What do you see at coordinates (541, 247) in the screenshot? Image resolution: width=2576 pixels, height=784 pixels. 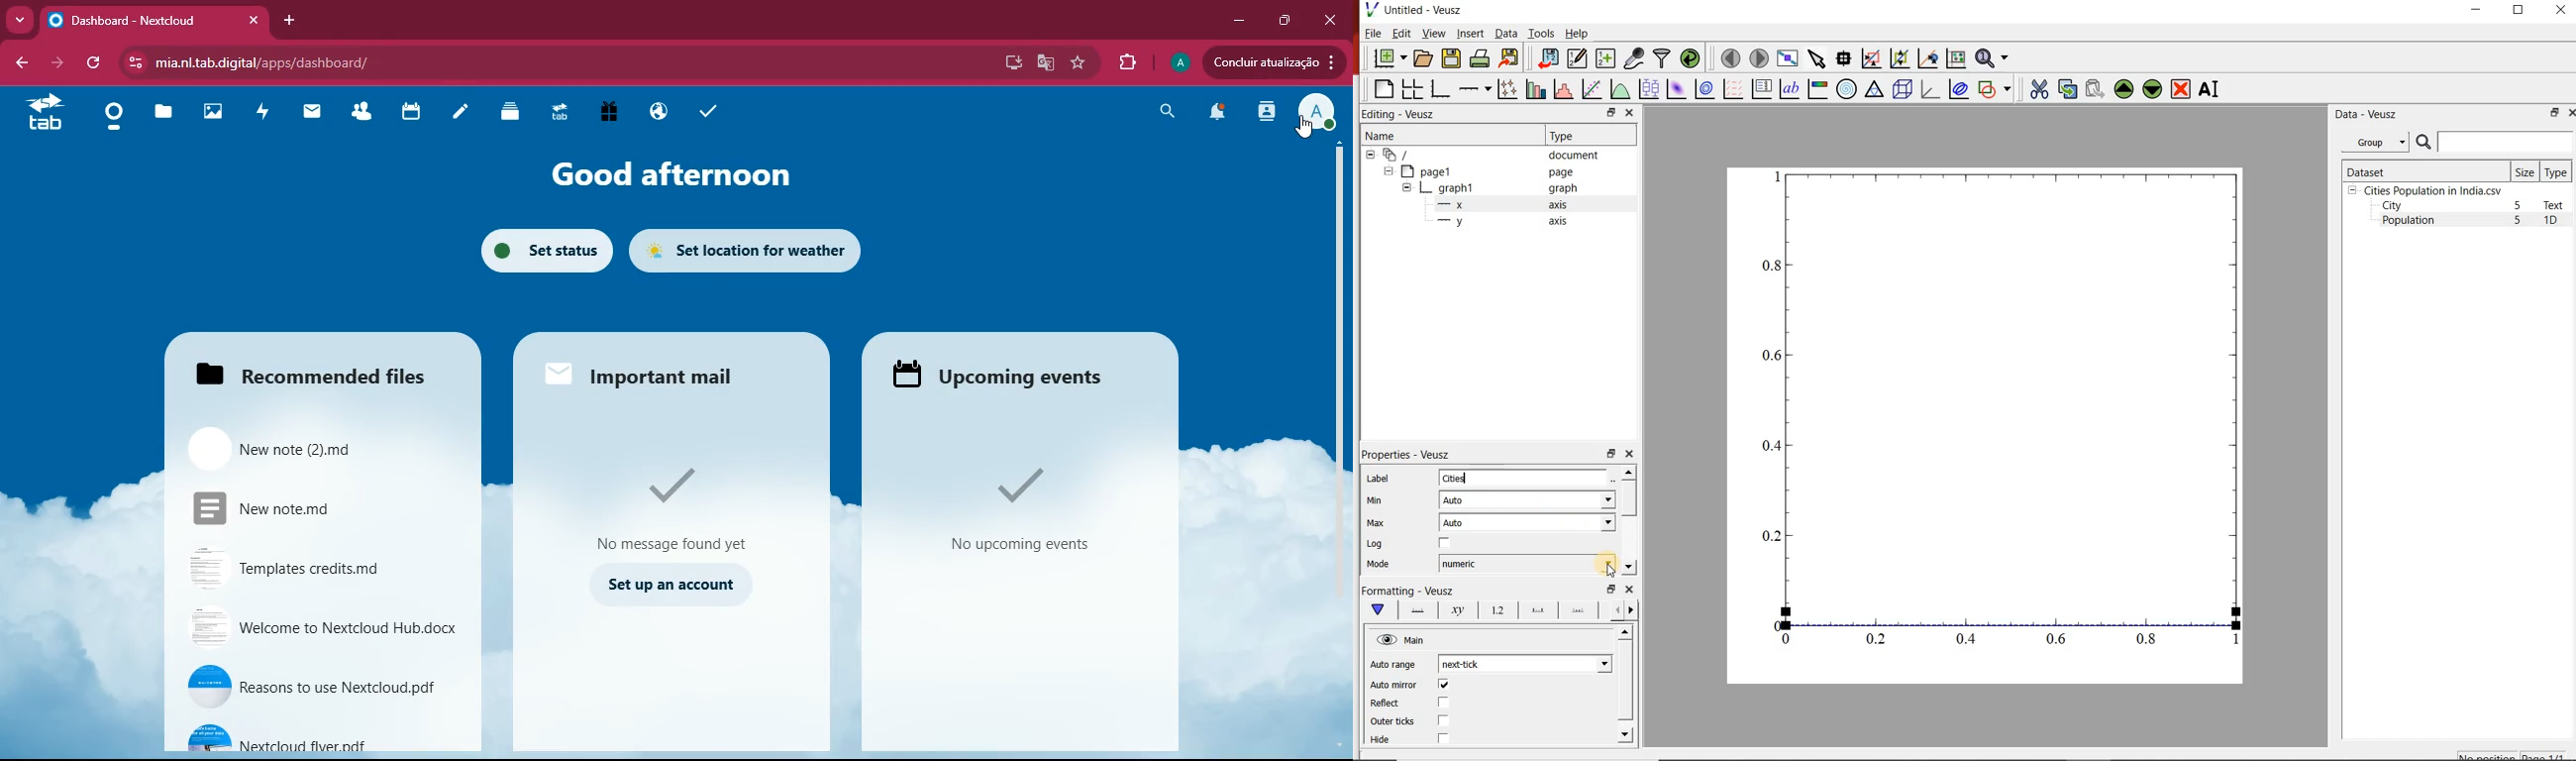 I see `set status` at bounding box center [541, 247].